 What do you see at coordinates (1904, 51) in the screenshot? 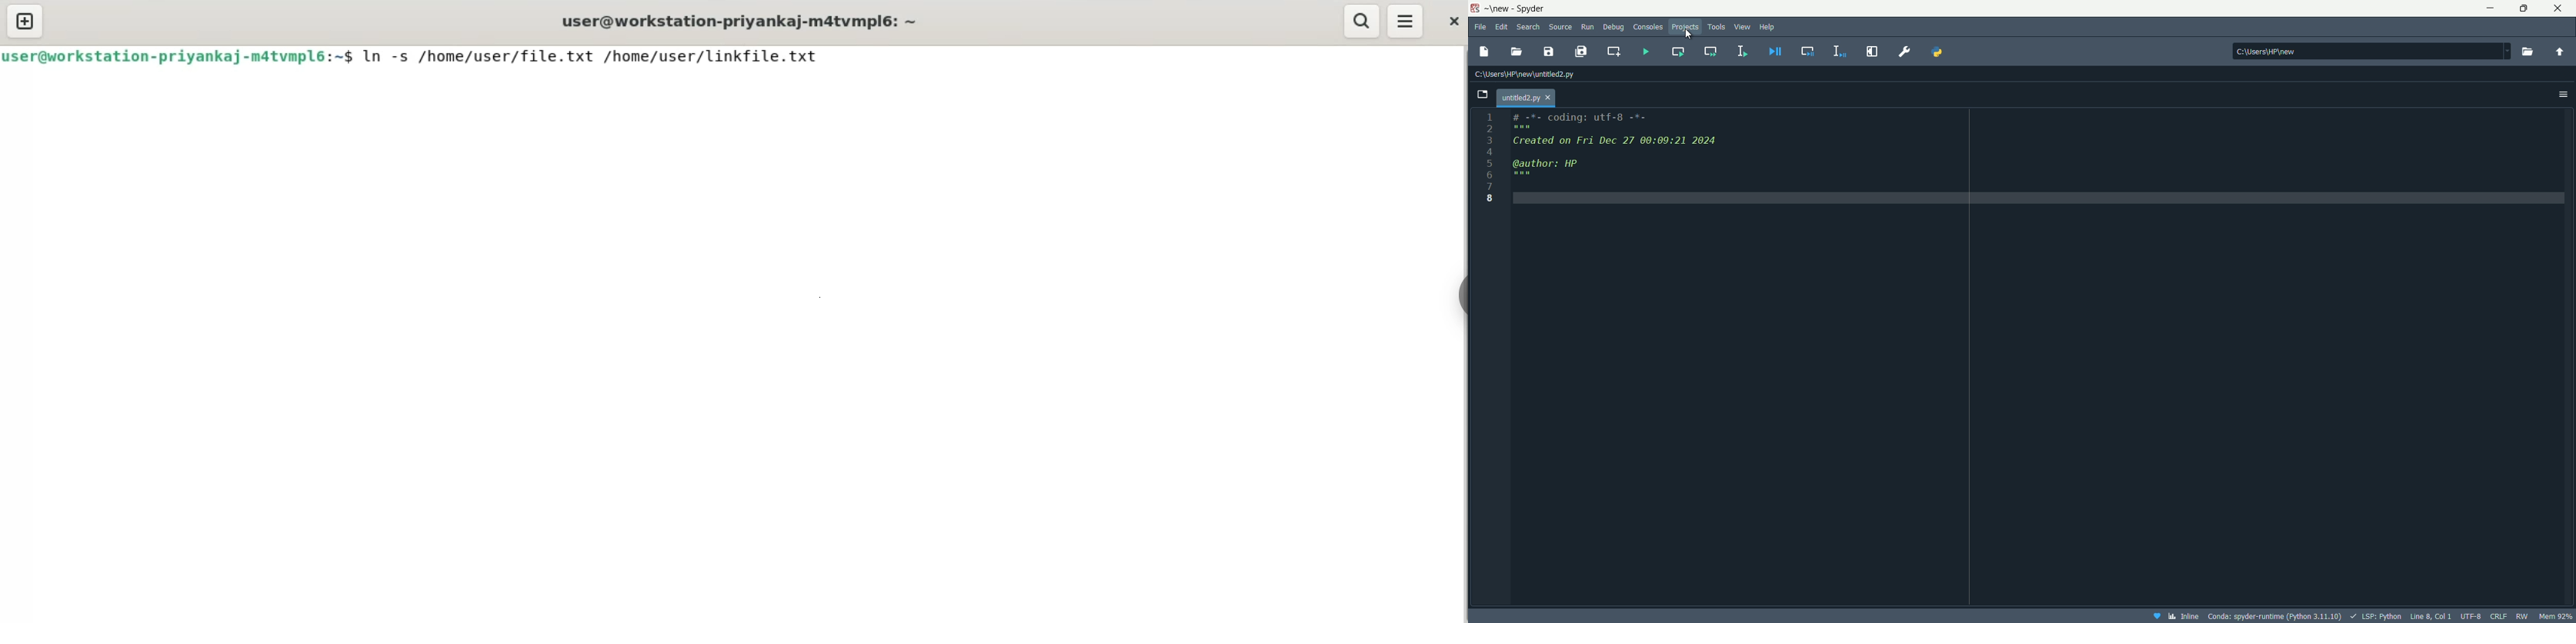
I see `Preferences` at bounding box center [1904, 51].